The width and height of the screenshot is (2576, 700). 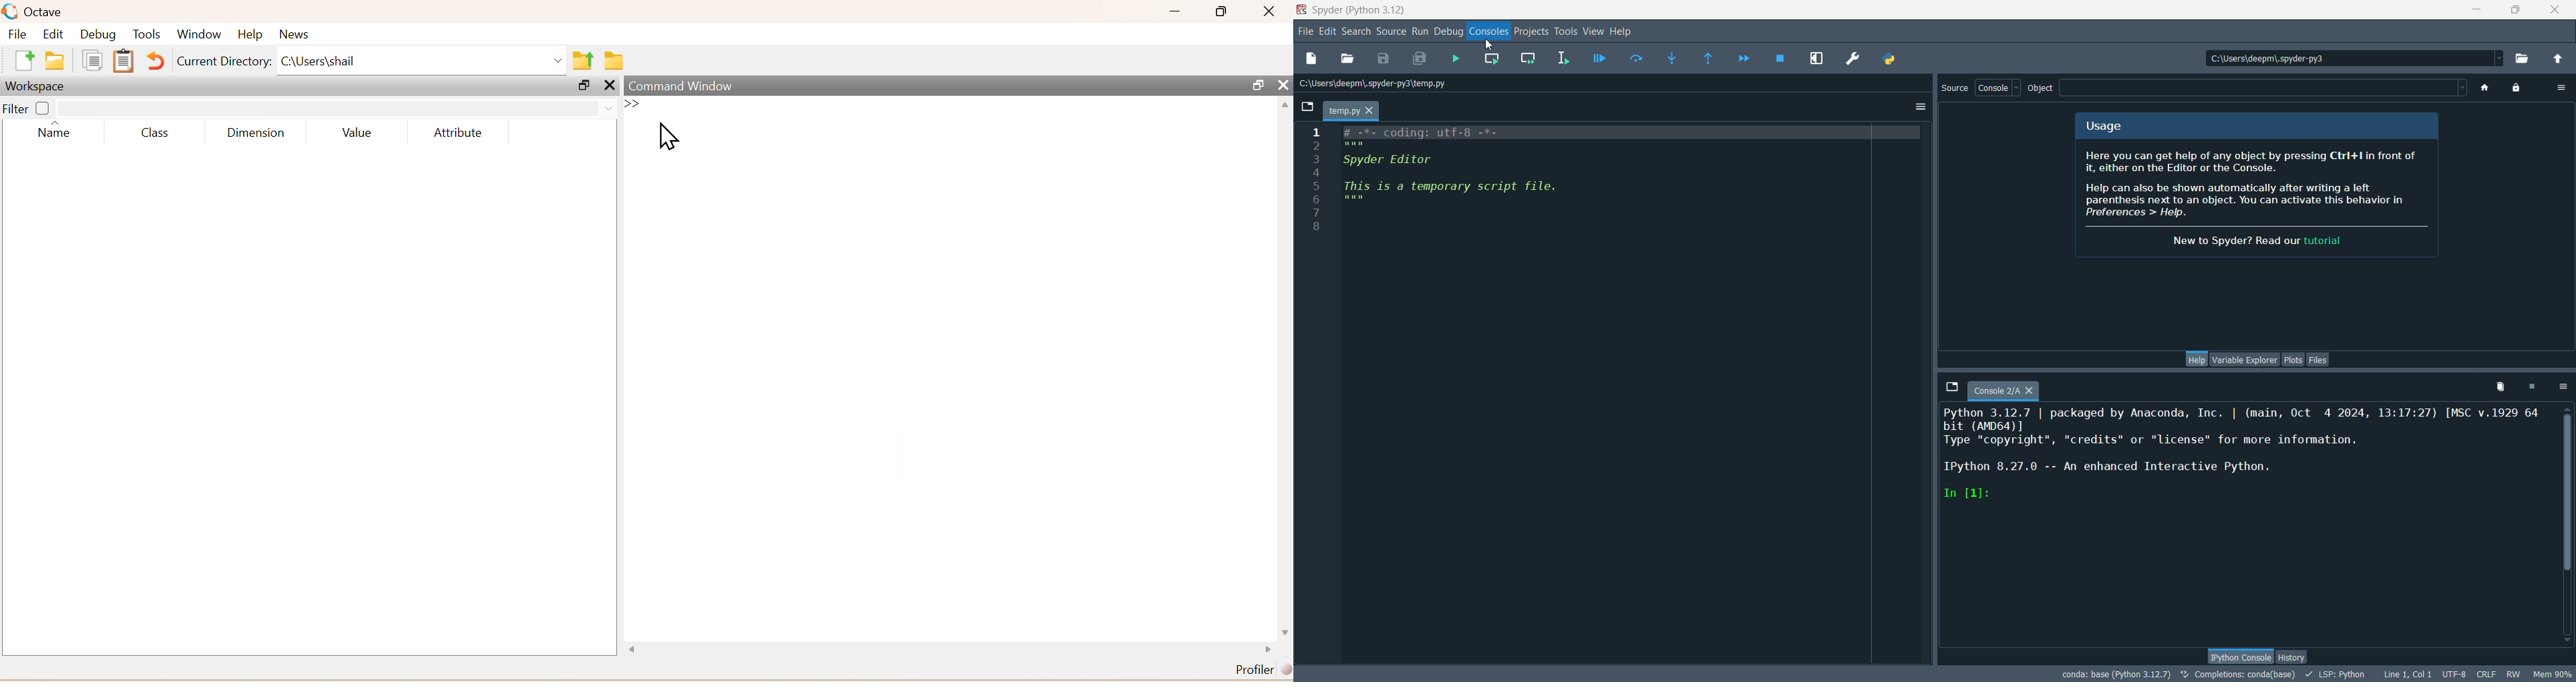 What do you see at coordinates (1307, 108) in the screenshot?
I see `browse tabs` at bounding box center [1307, 108].